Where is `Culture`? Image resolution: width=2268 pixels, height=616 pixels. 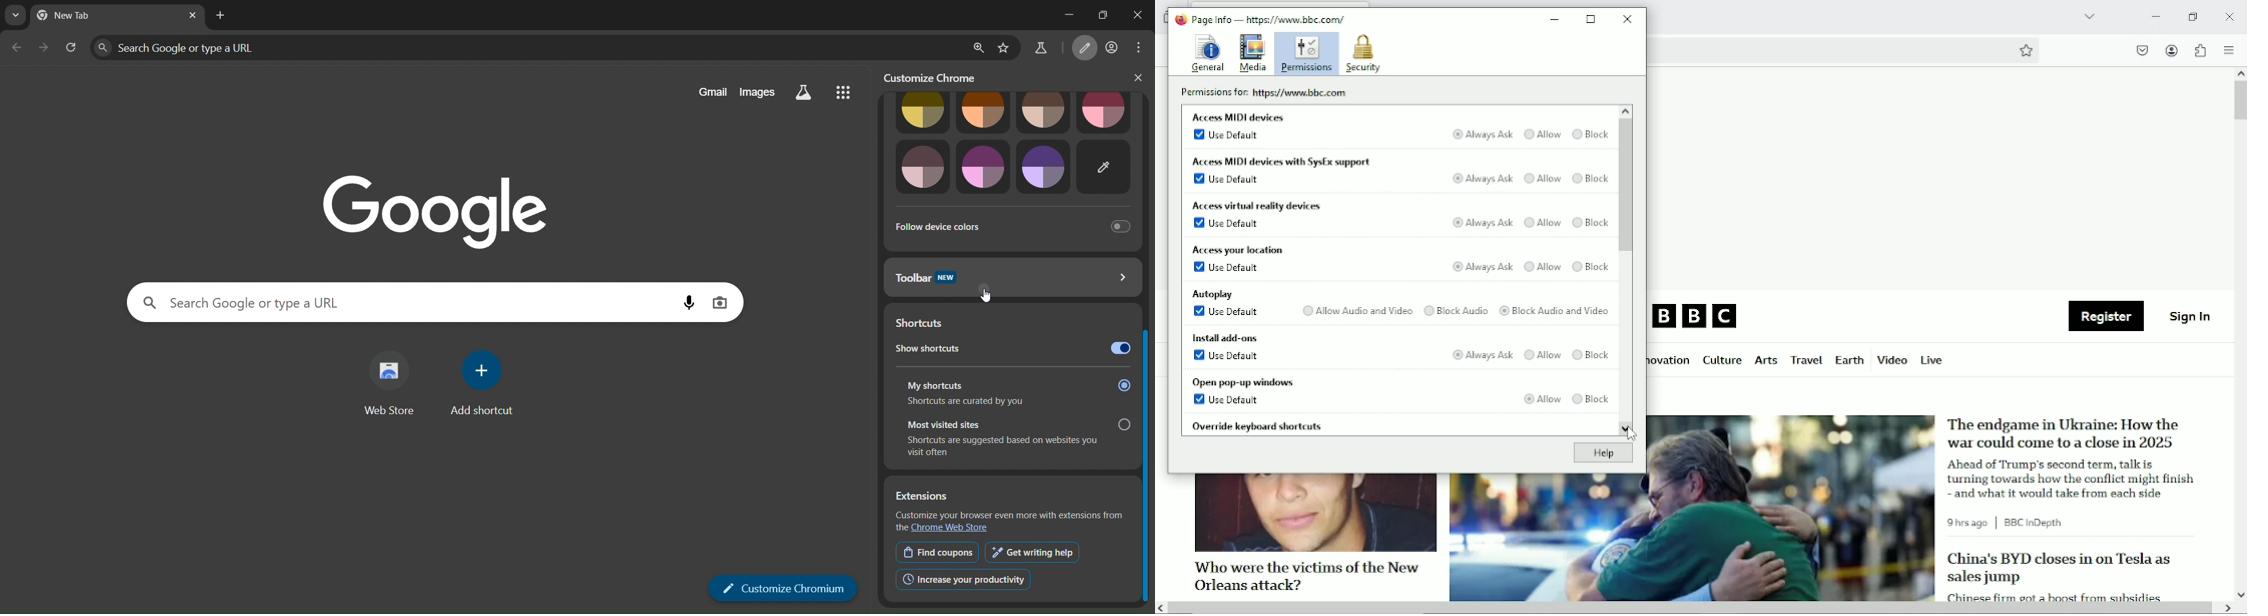 Culture is located at coordinates (1722, 361).